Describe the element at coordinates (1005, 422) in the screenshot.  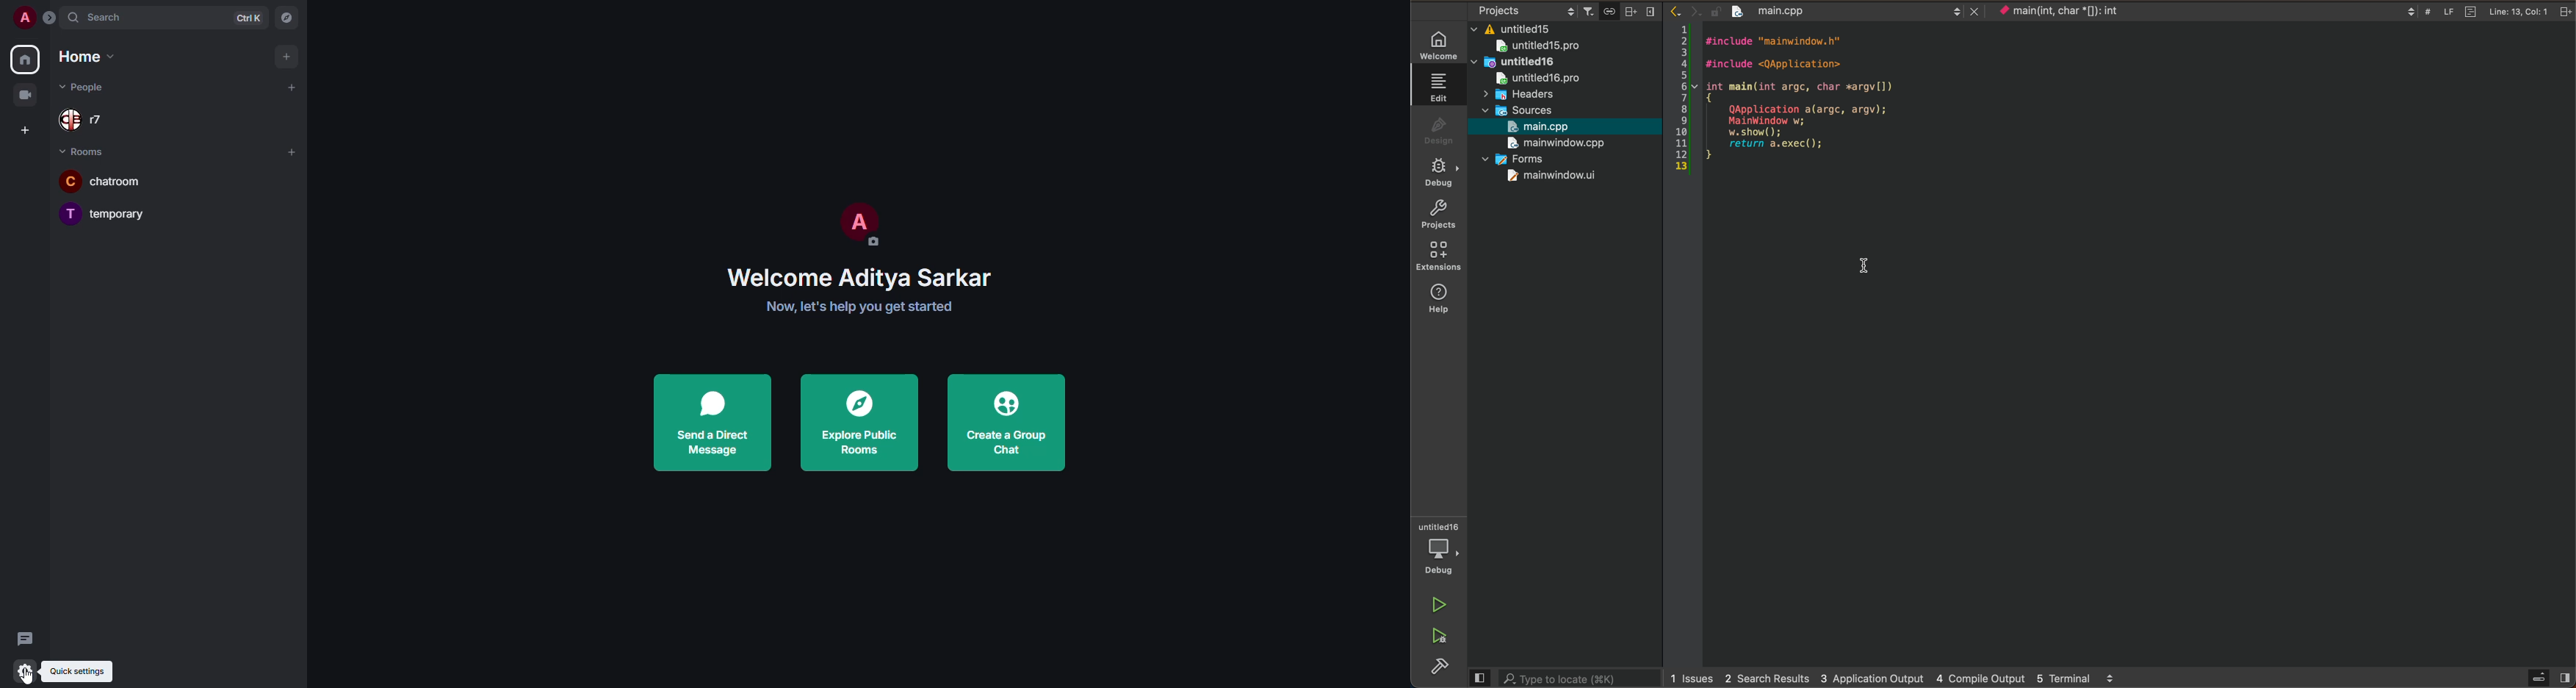
I see `create a group chat` at that location.